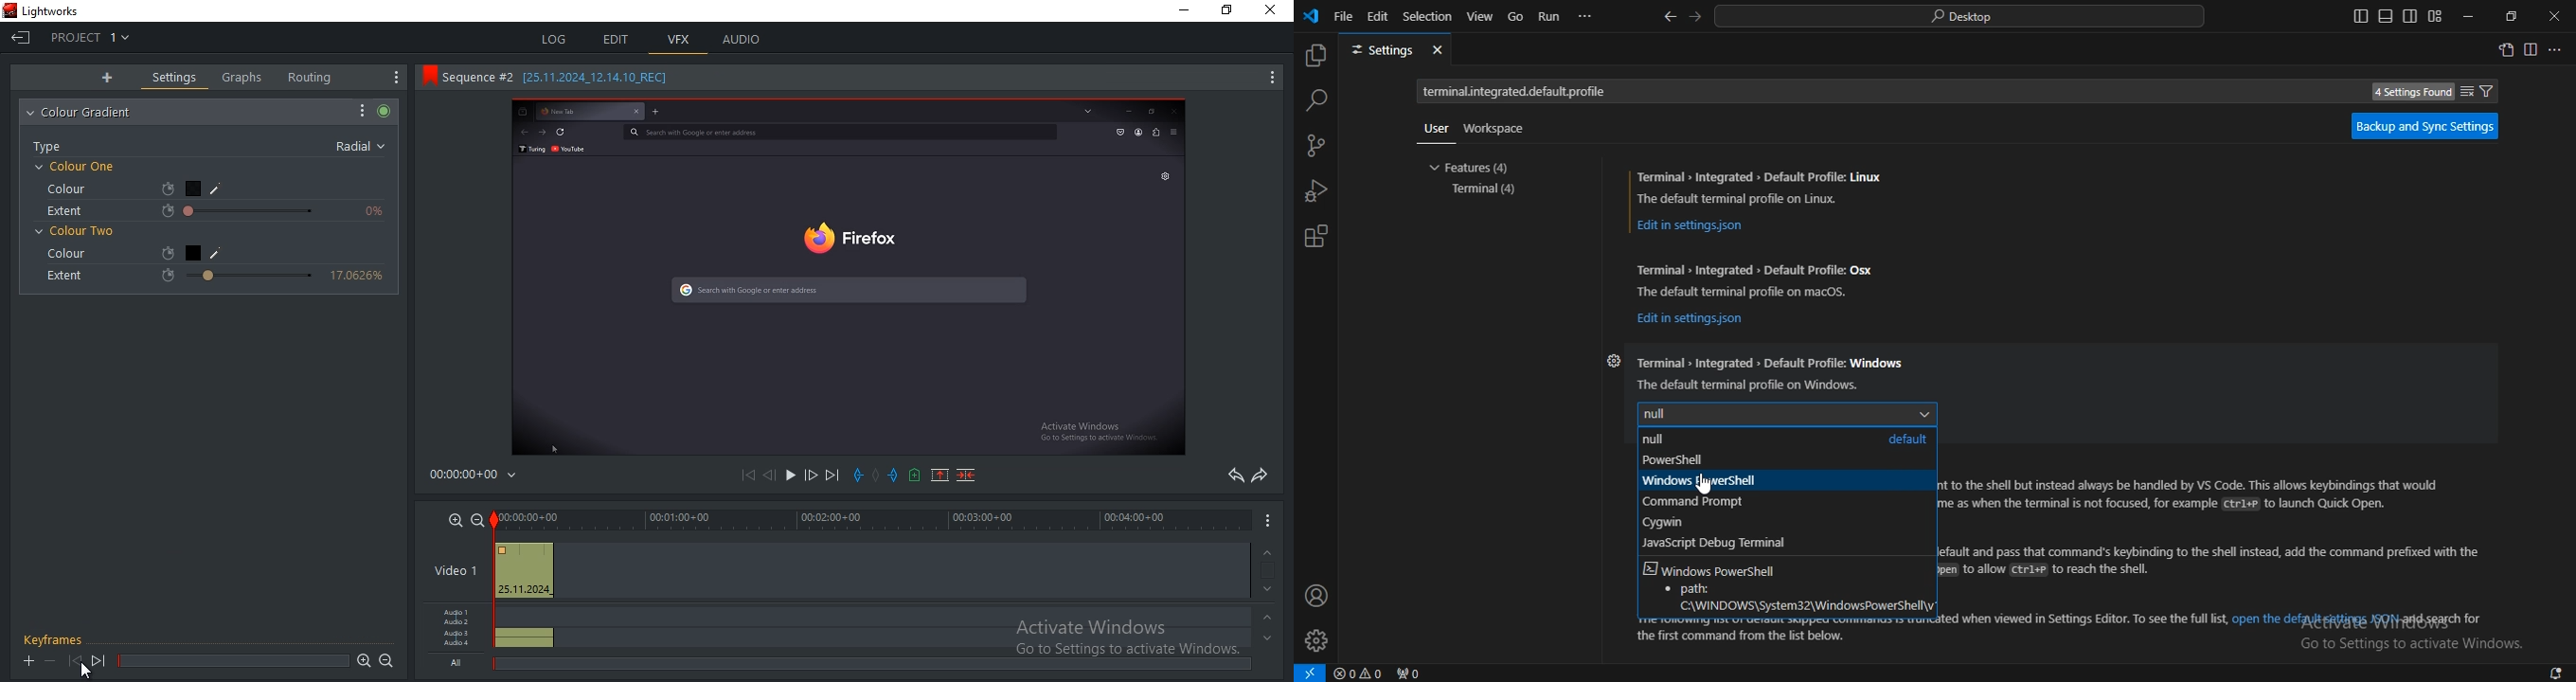 This screenshot has width=2576, height=700. I want to click on view, so click(1481, 17).